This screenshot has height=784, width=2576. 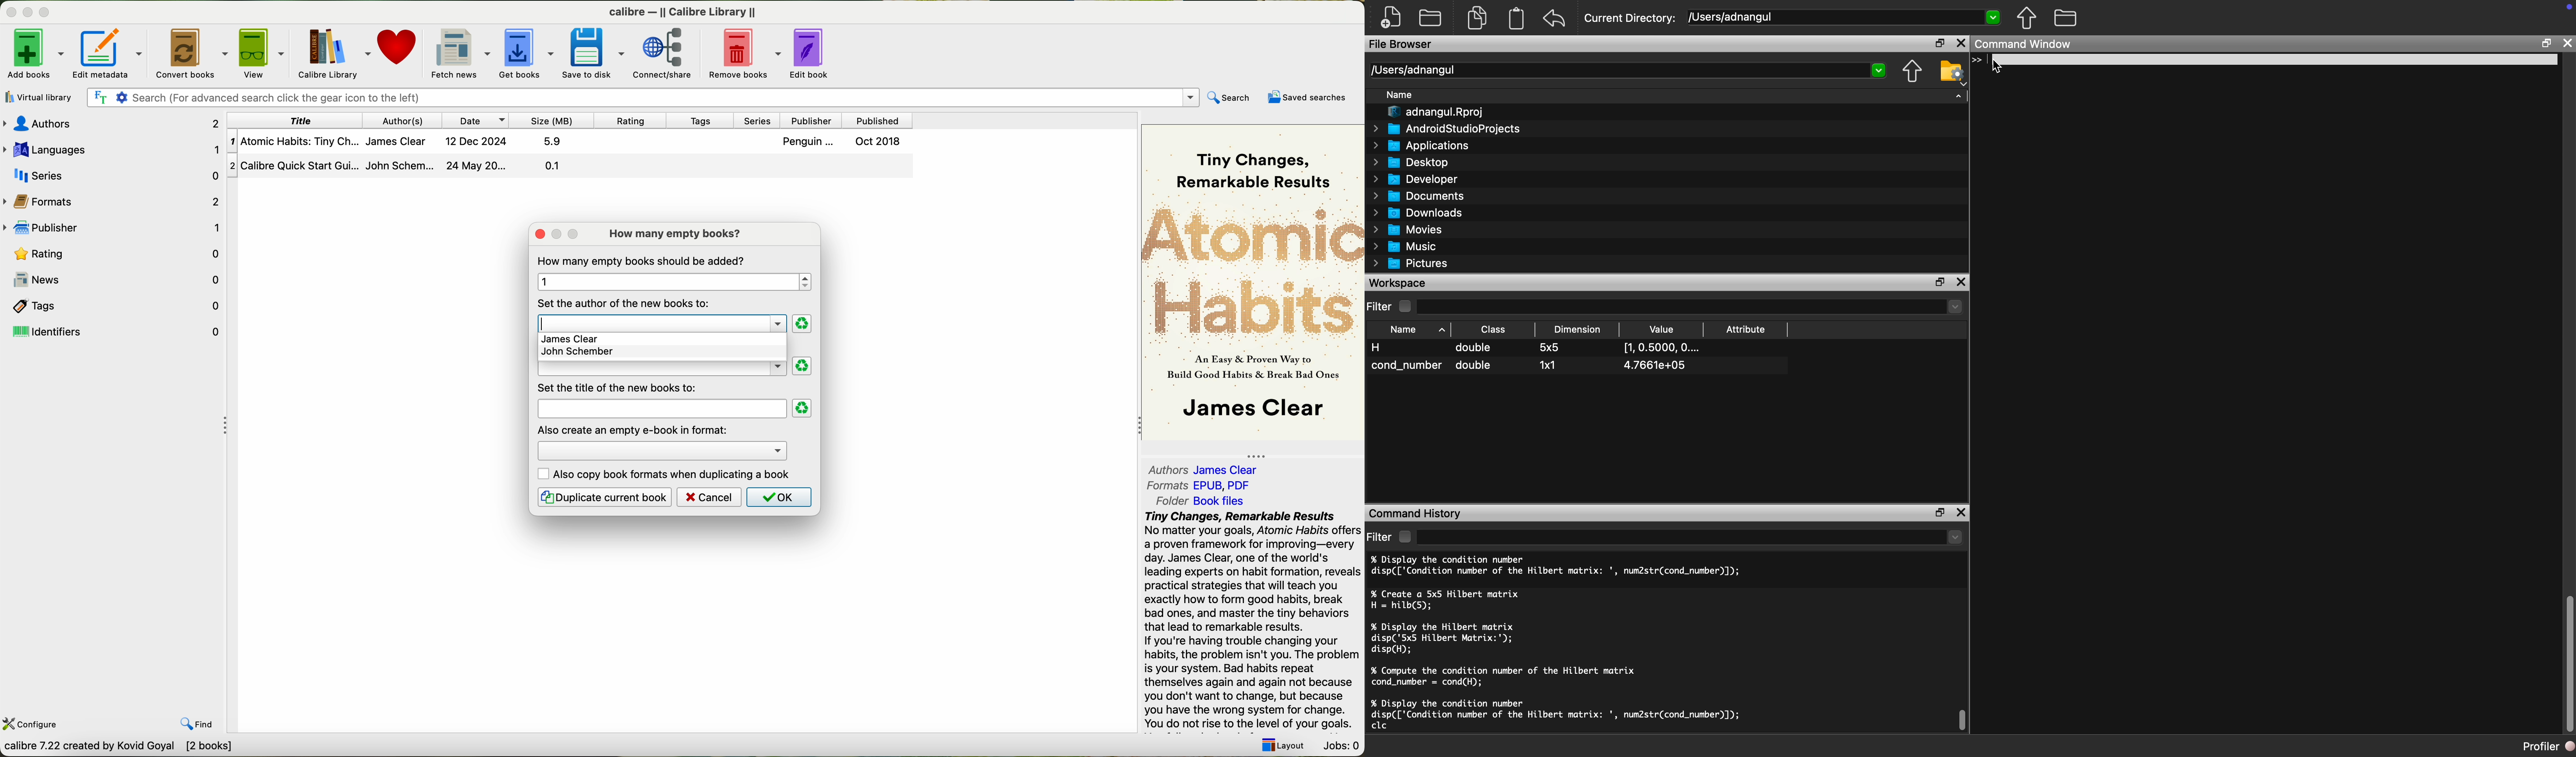 I want to click on connect/share, so click(x=665, y=54).